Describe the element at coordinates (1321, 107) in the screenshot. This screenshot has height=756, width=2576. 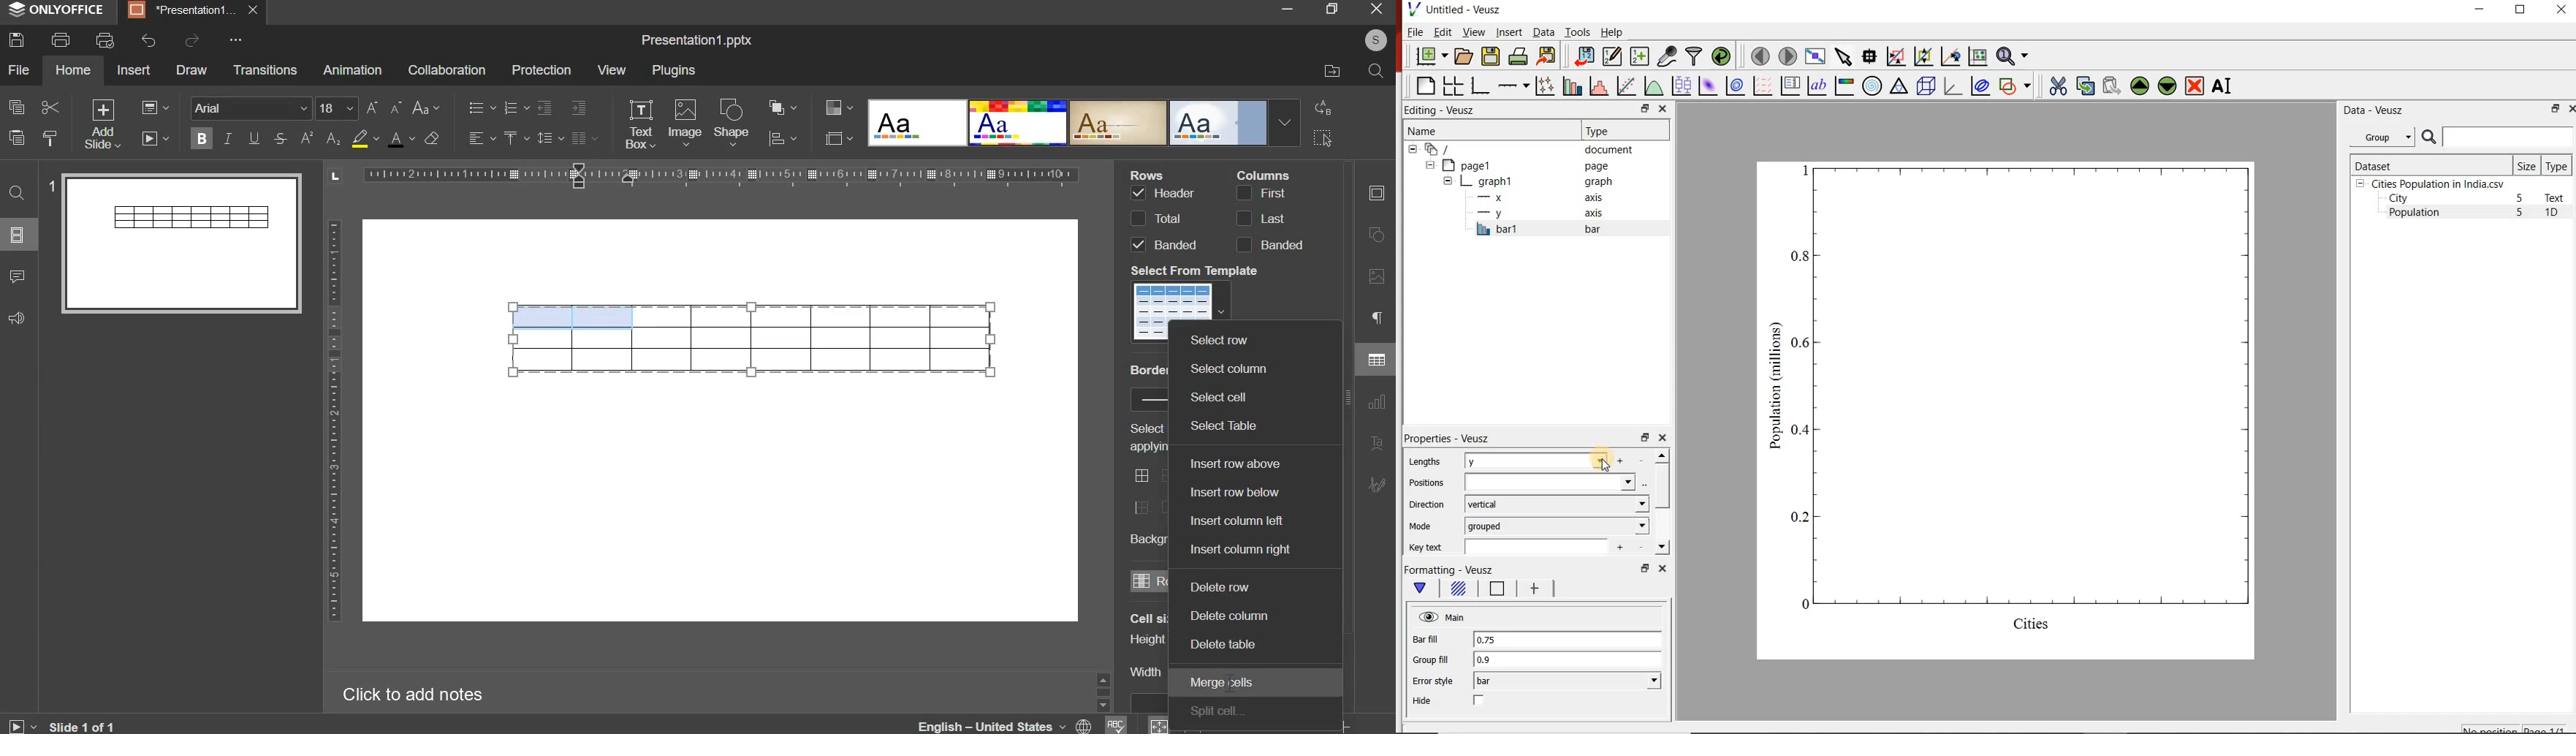
I see `replace` at that location.